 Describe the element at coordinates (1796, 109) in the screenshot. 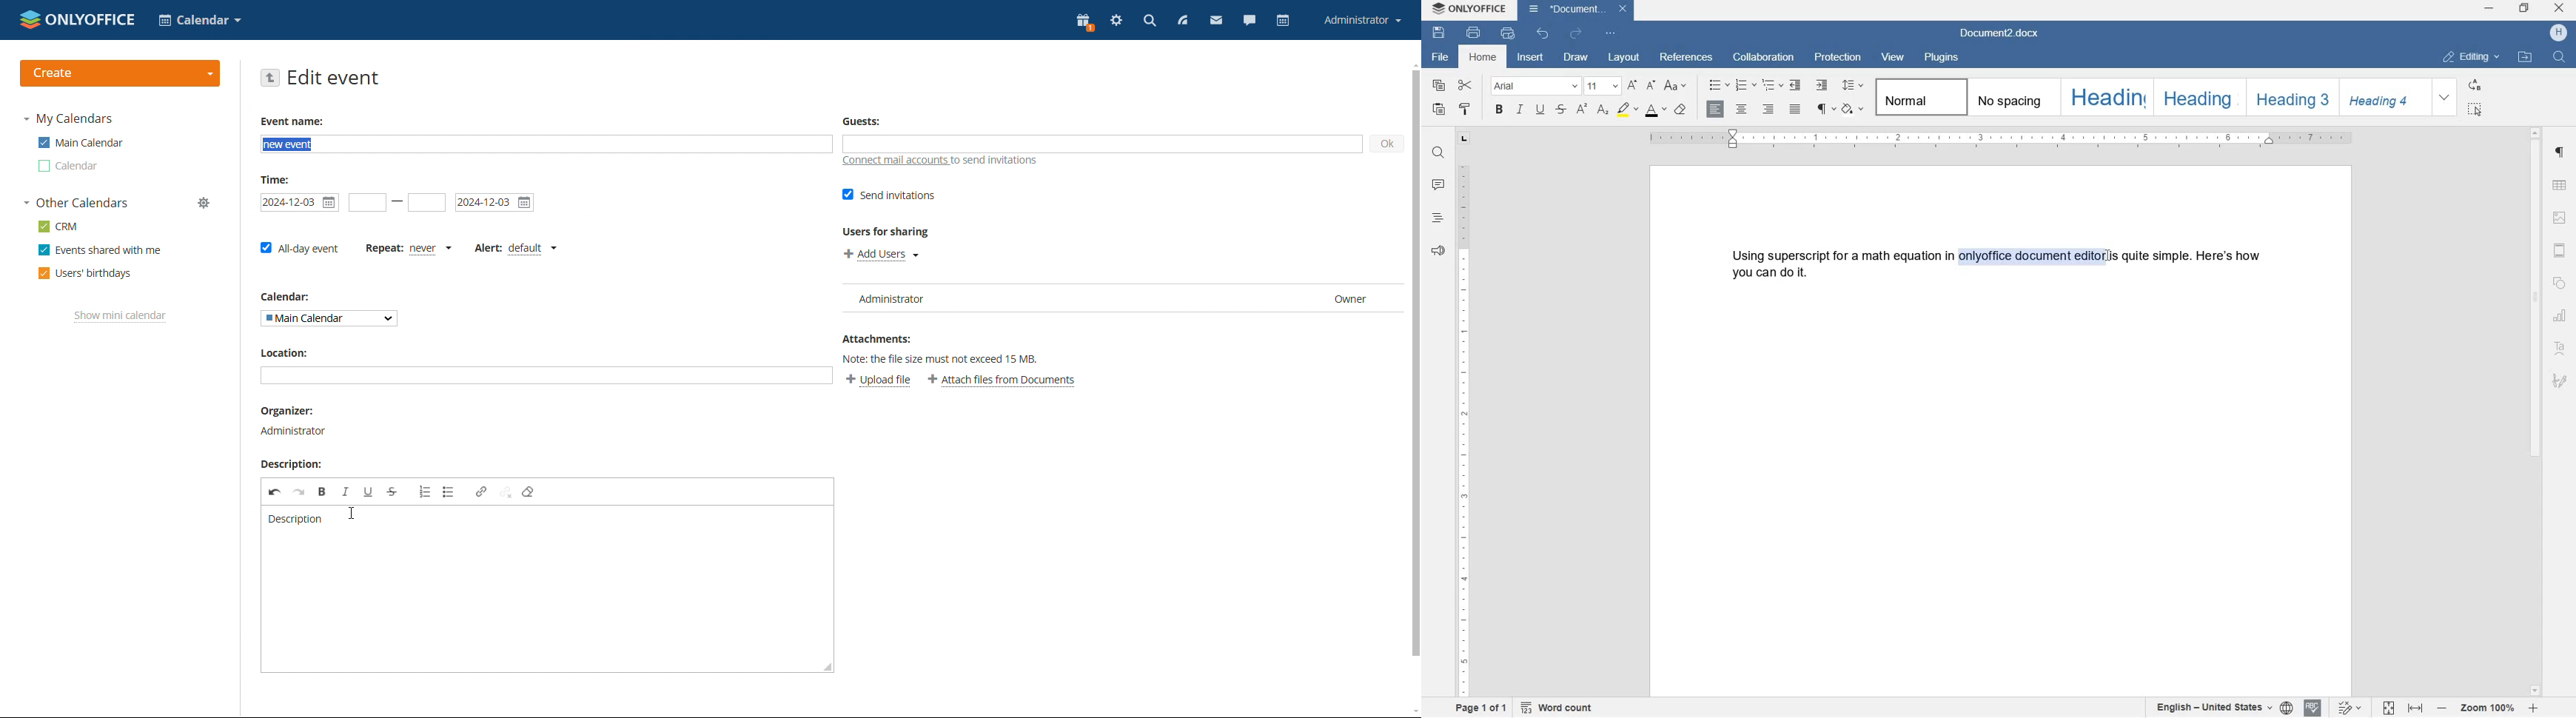

I see `justified` at that location.